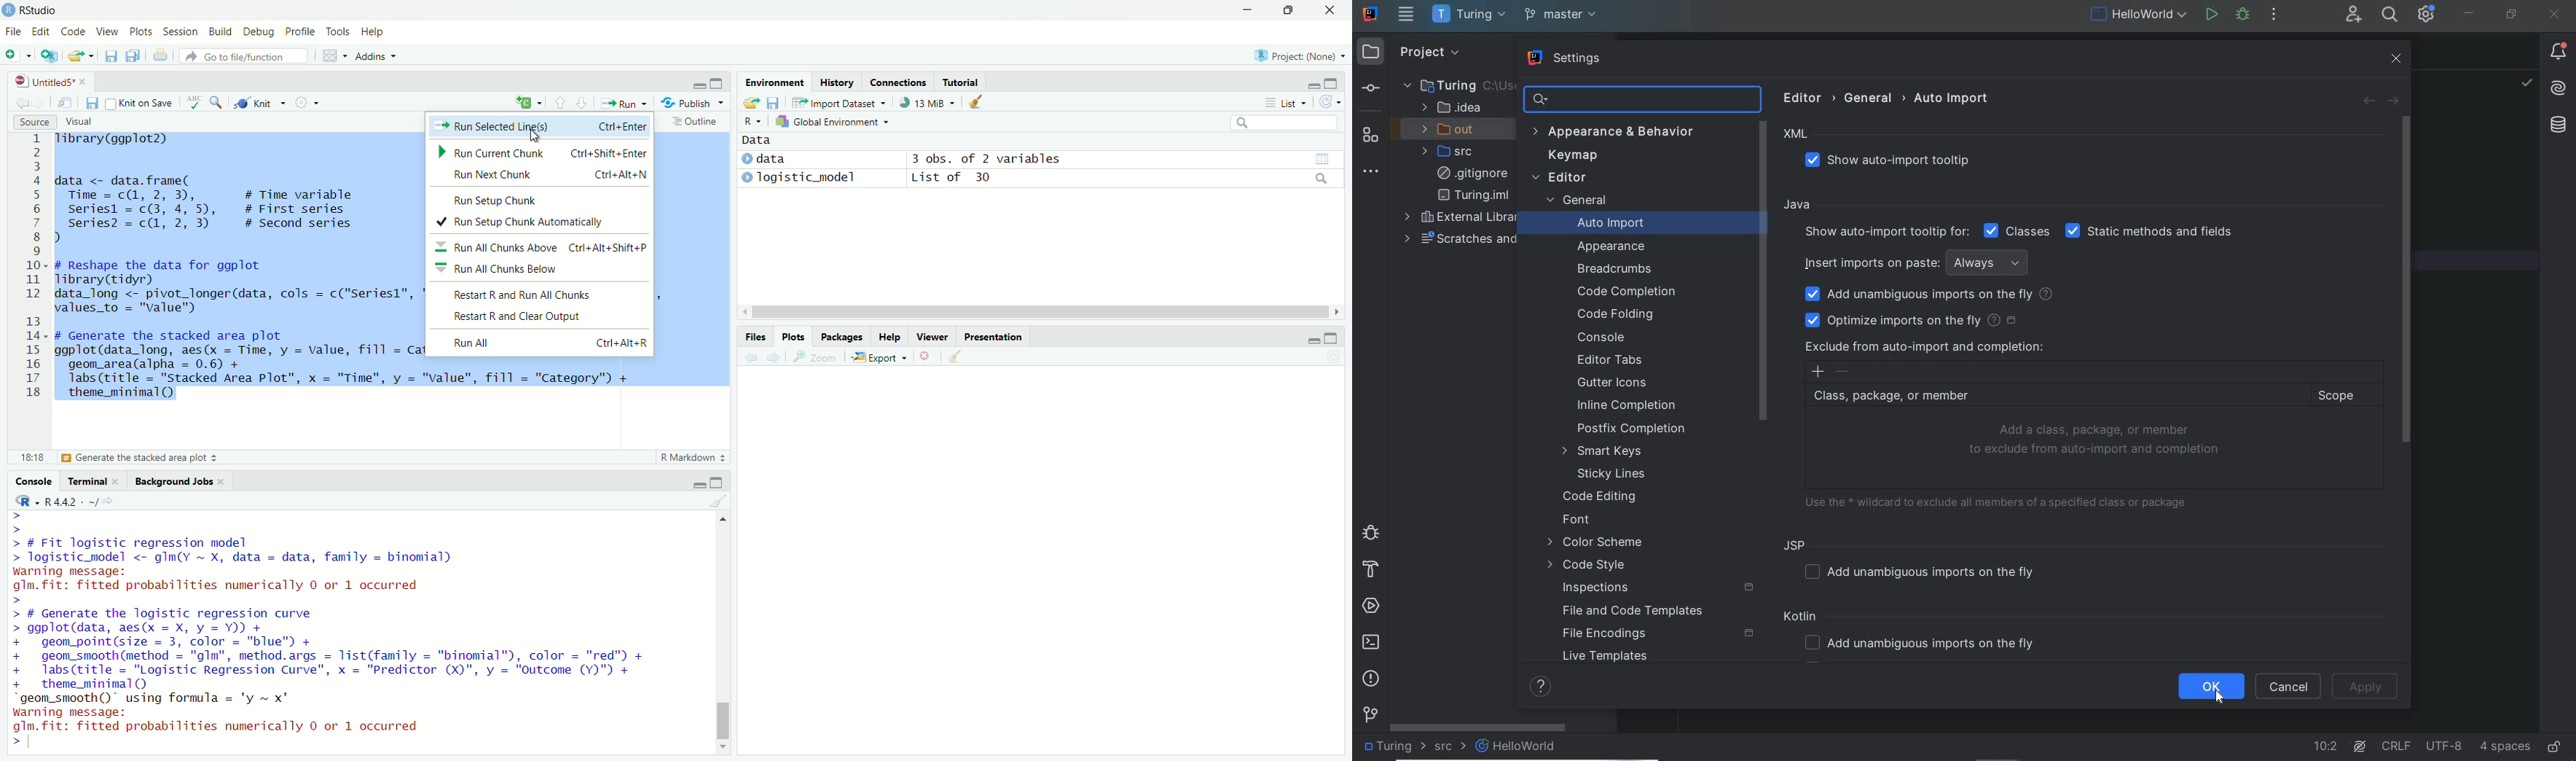  I want to click on upward, so click(561, 106).